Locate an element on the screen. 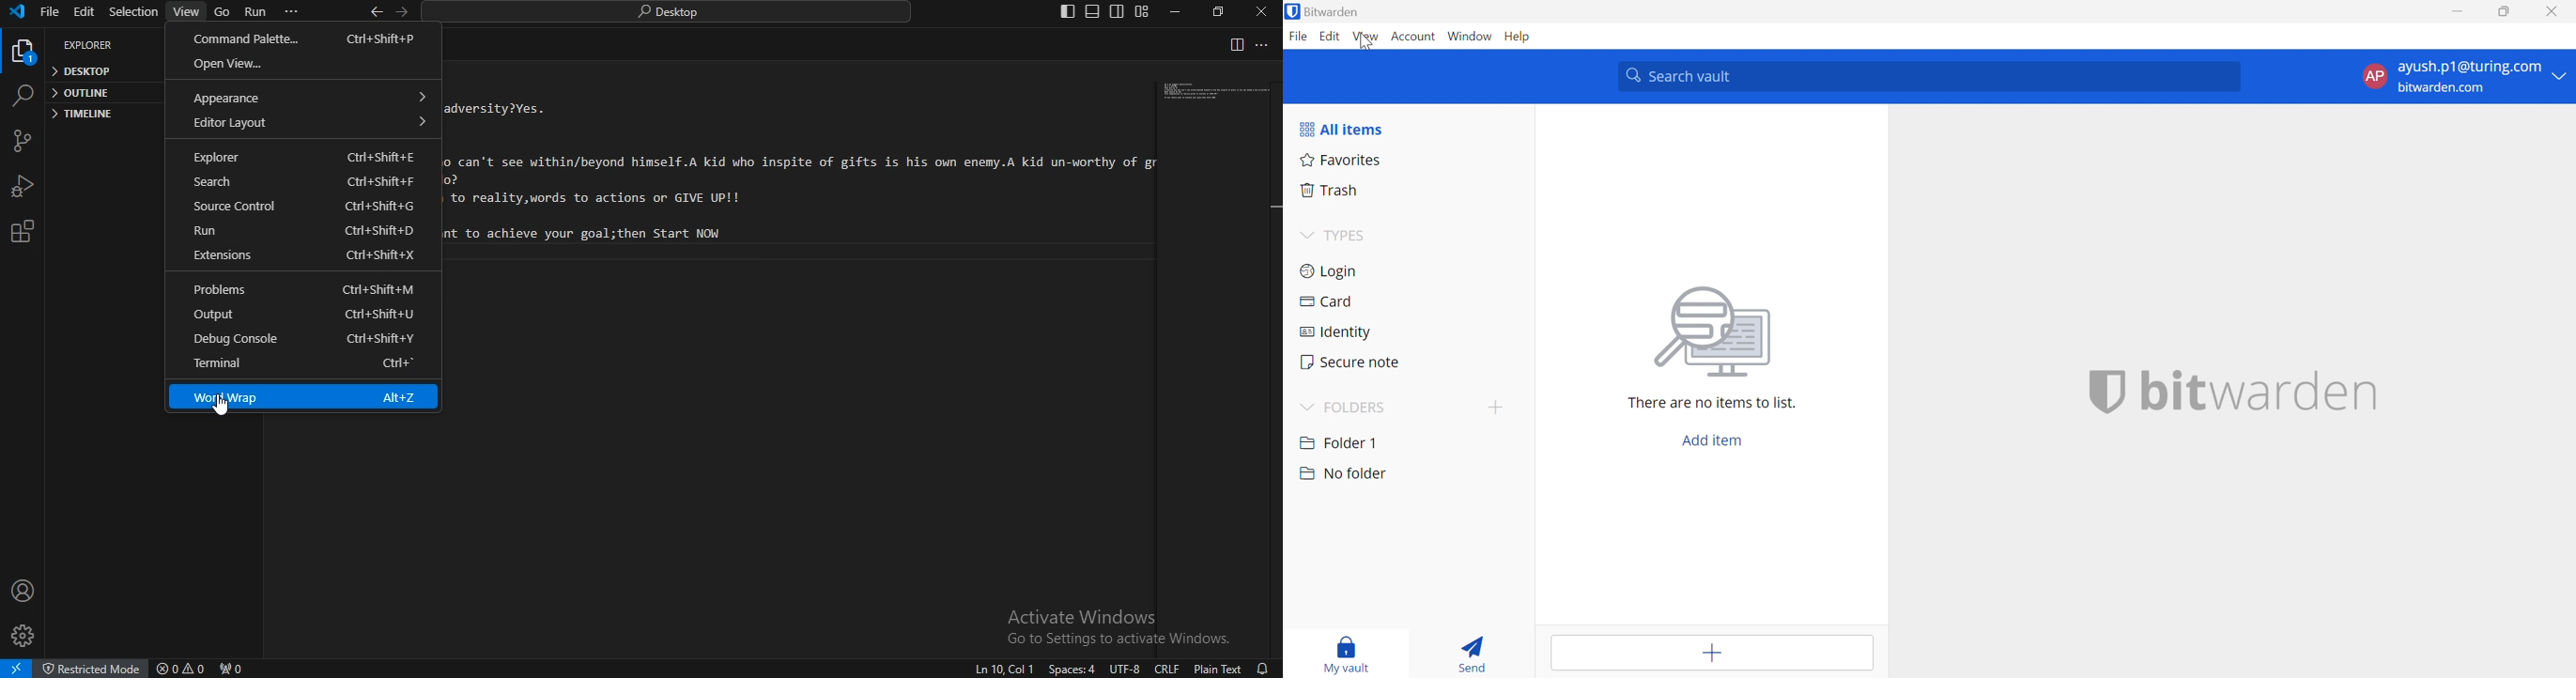 The width and height of the screenshot is (2576, 700). desktop is located at coordinates (84, 72).